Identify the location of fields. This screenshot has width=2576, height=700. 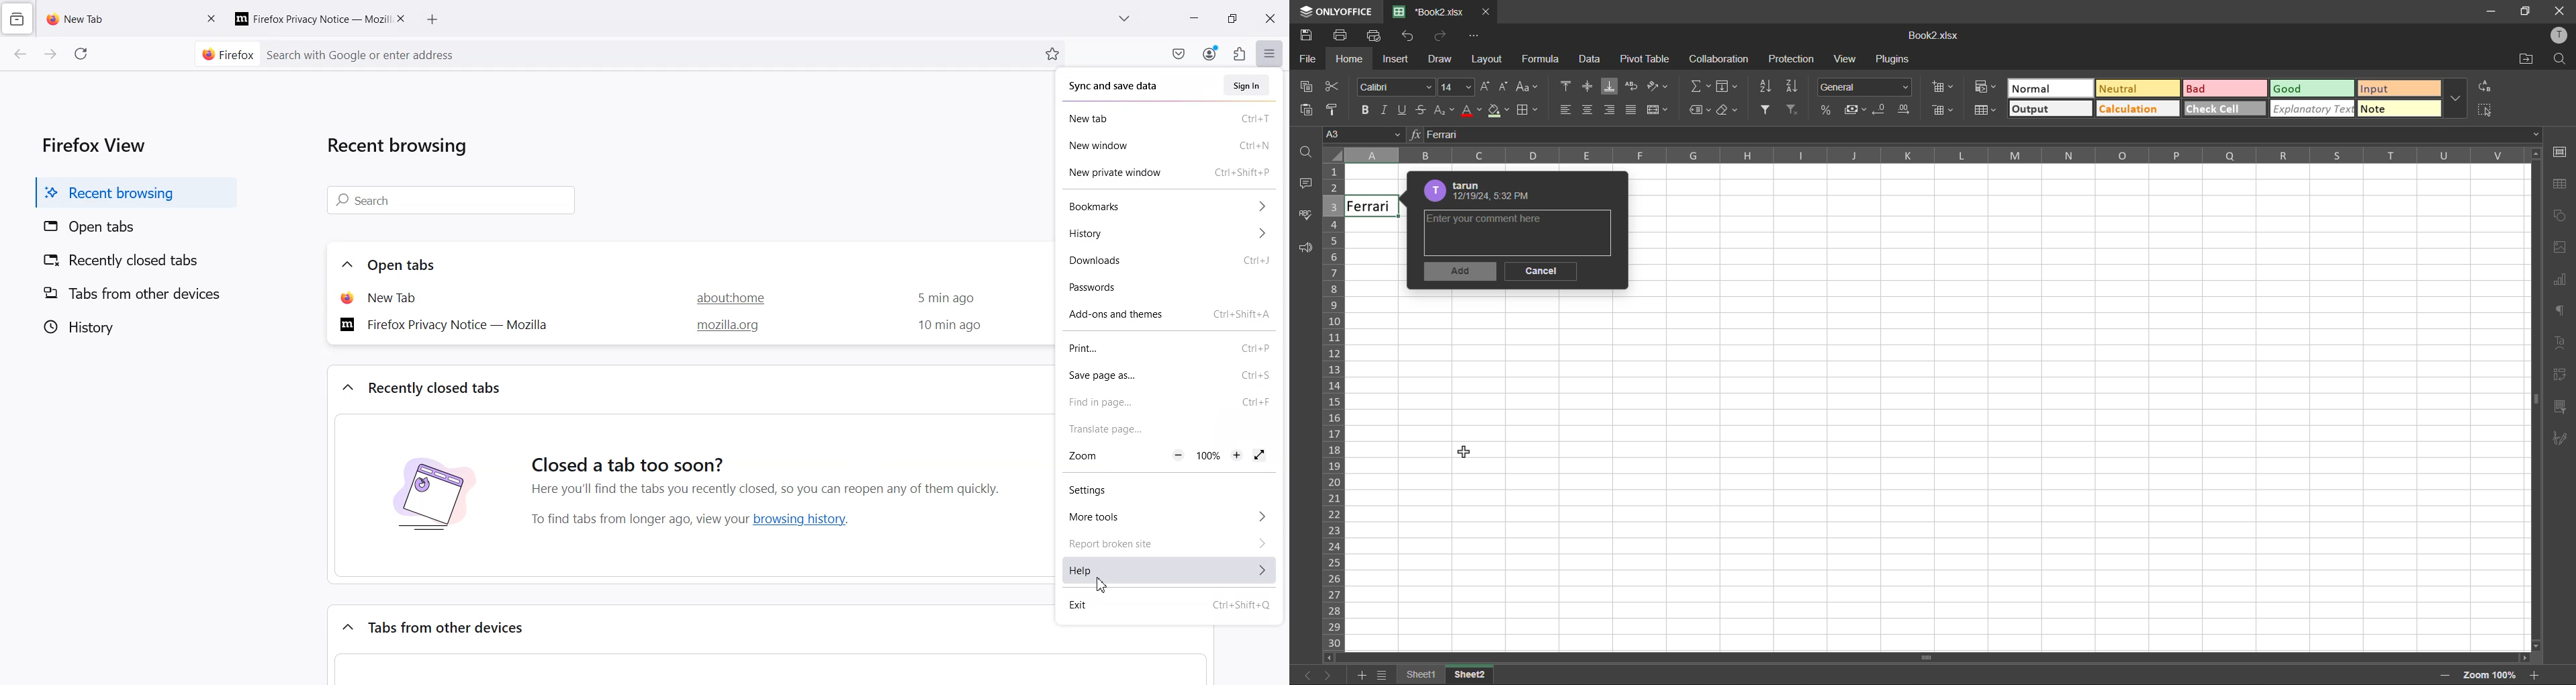
(1730, 88).